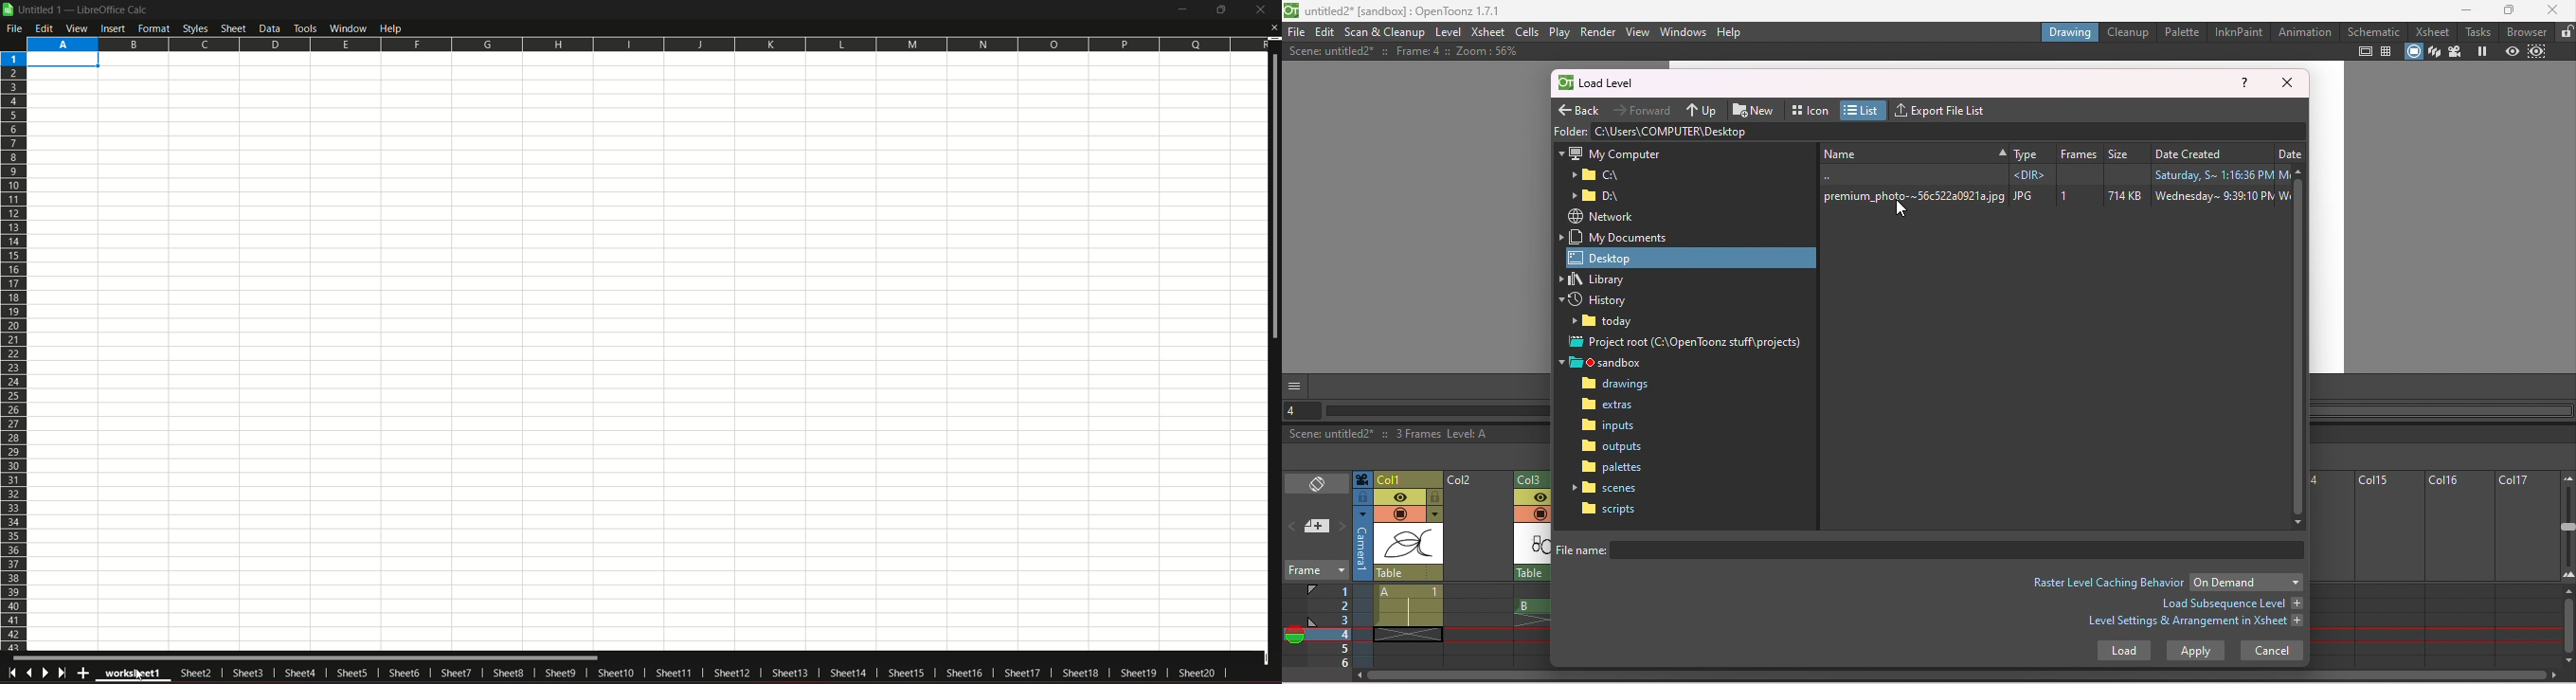  I want to click on Export file list, so click(1945, 108).